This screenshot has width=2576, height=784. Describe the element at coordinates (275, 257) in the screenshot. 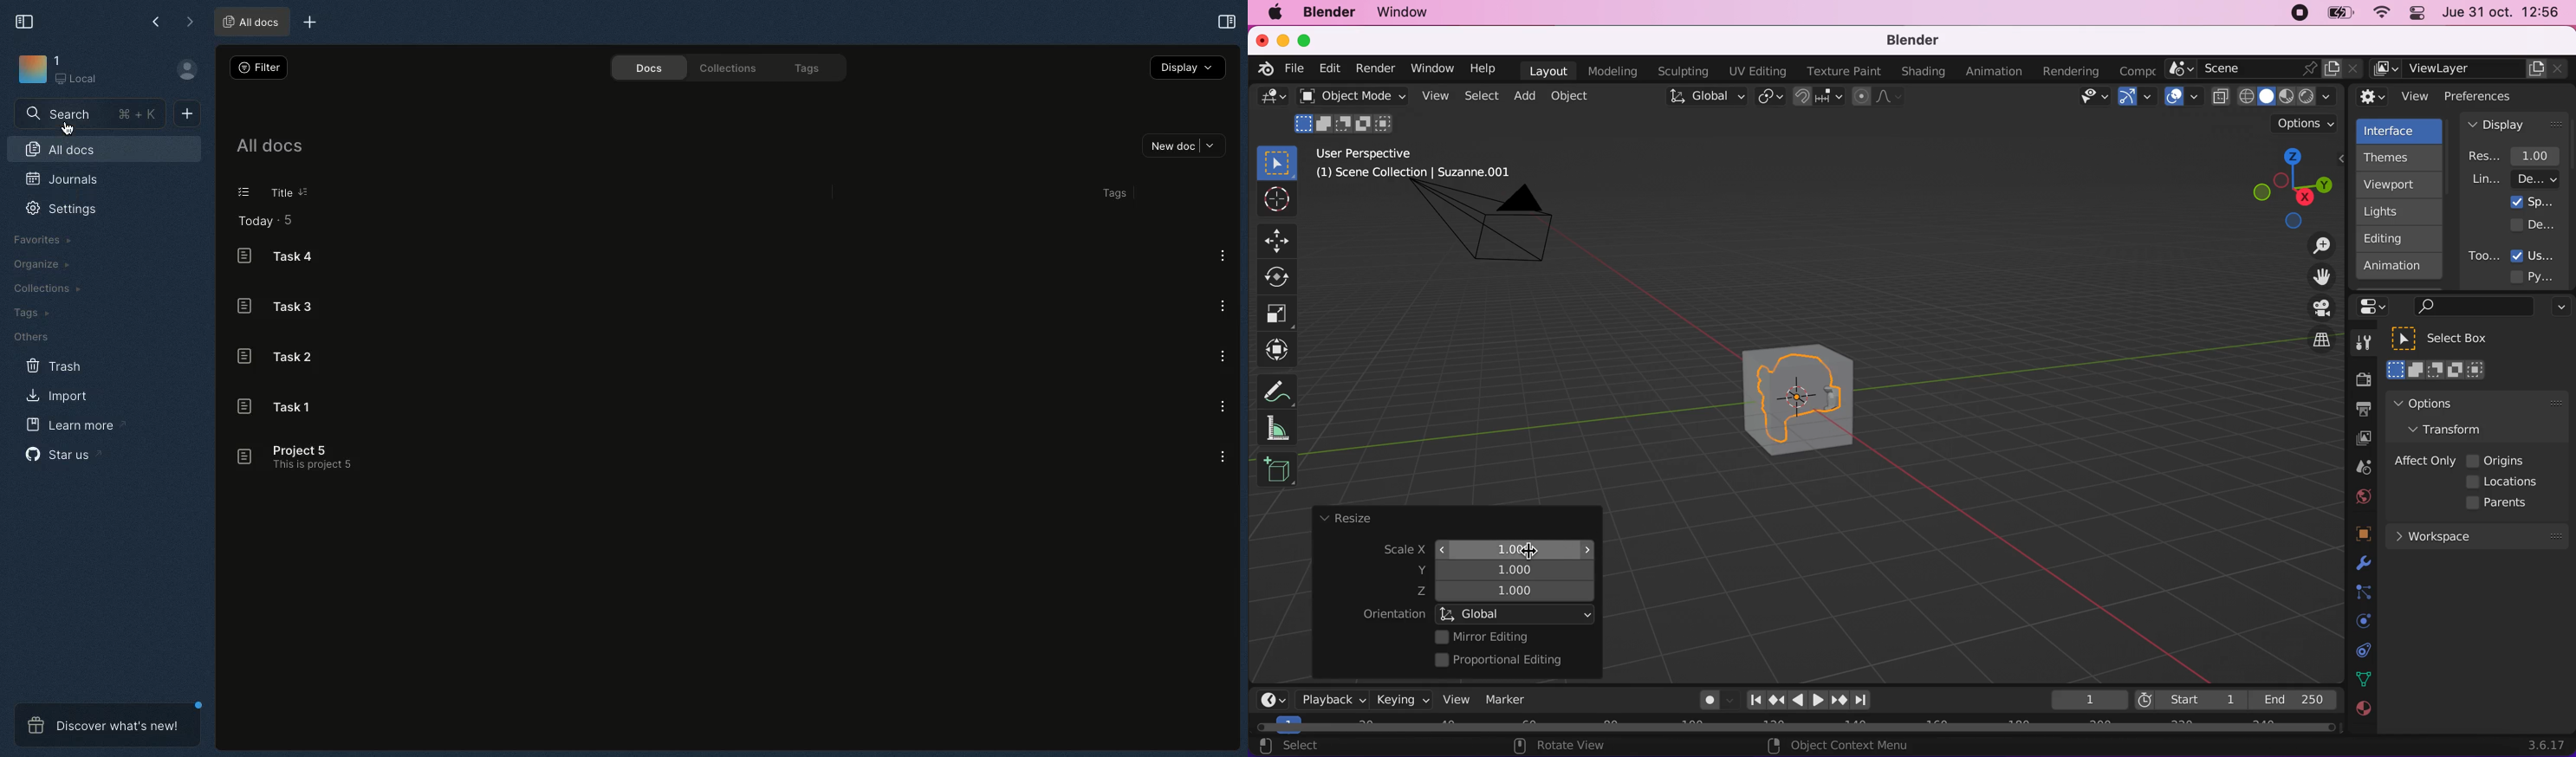

I see `Task 4` at that location.